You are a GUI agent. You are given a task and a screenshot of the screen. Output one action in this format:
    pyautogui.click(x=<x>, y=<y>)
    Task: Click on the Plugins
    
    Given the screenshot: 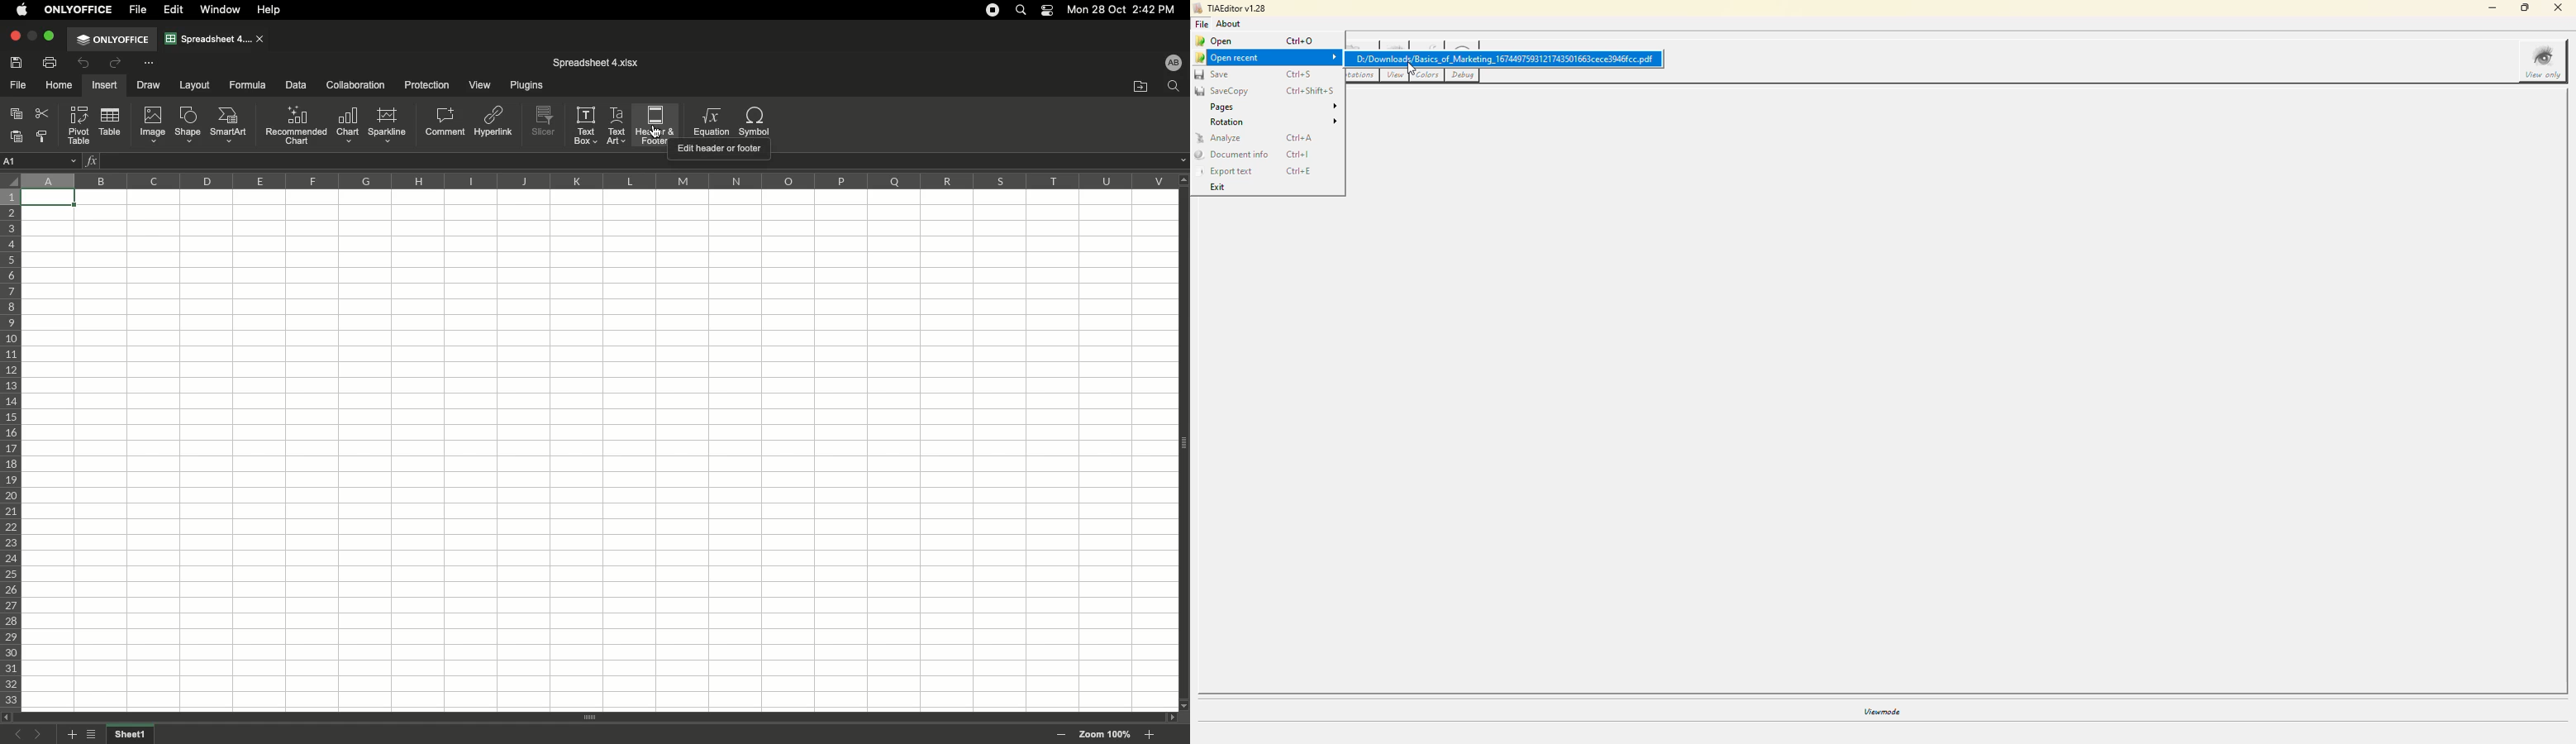 What is the action you would take?
    pyautogui.click(x=524, y=86)
    